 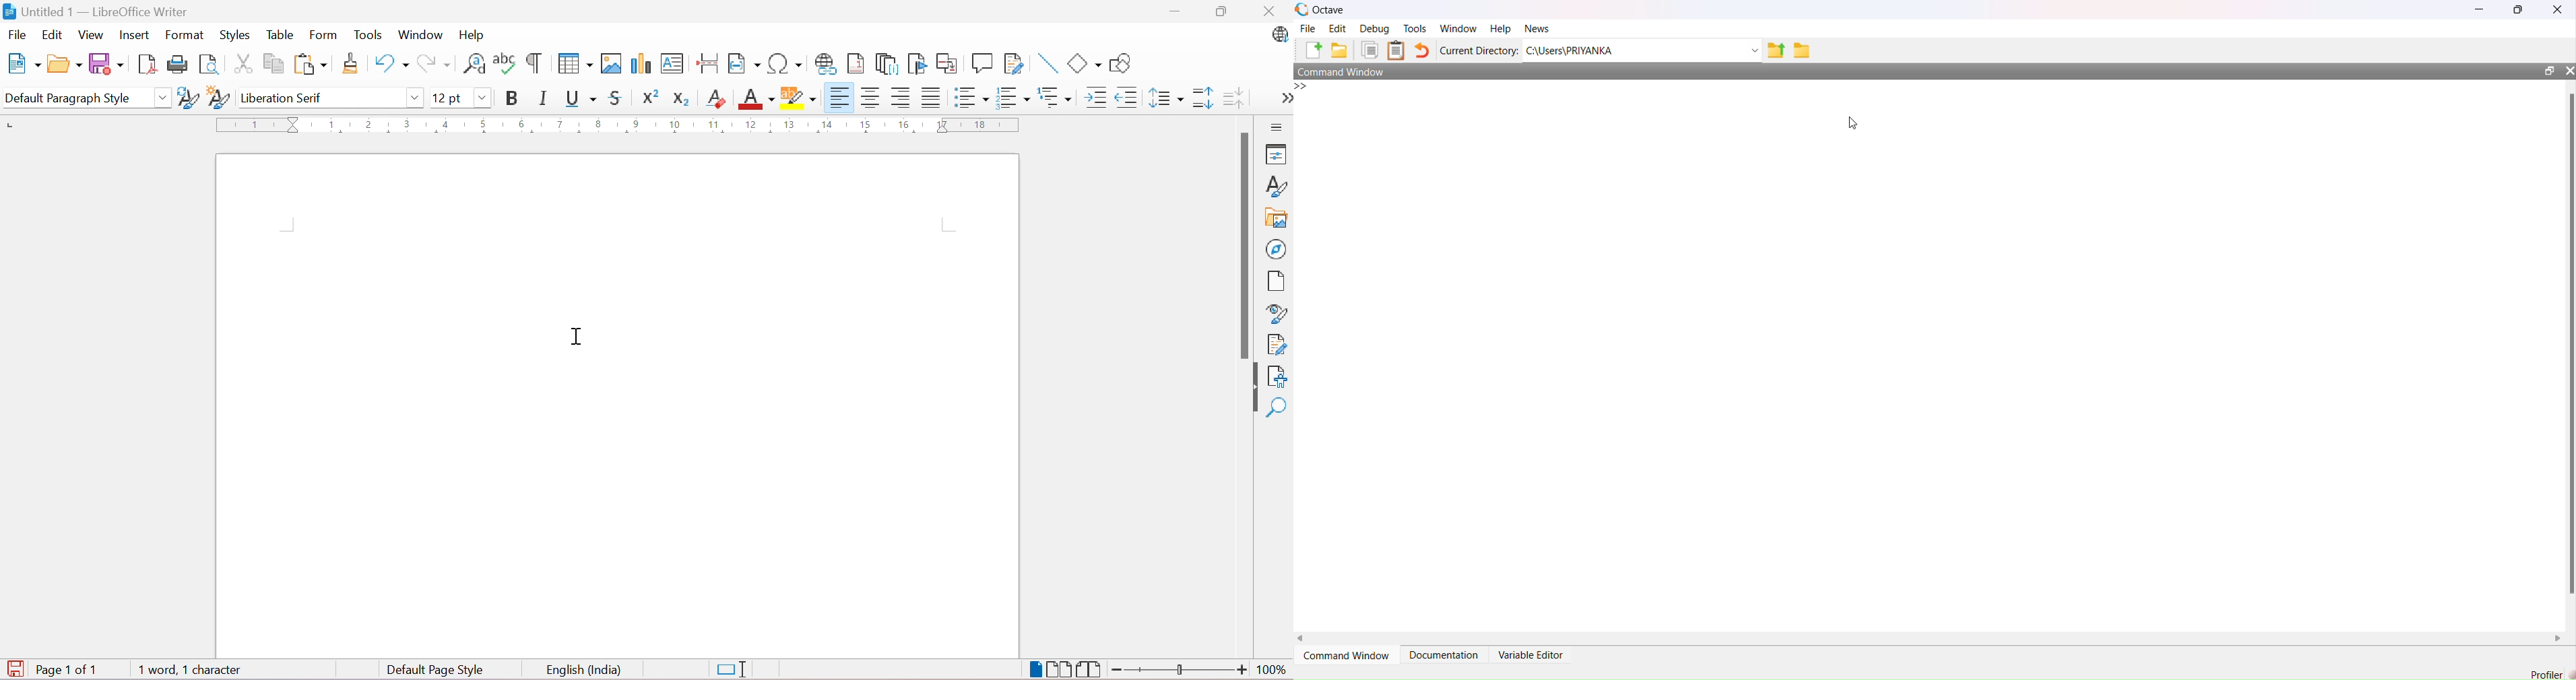 What do you see at coordinates (680, 99) in the screenshot?
I see `Subscript` at bounding box center [680, 99].